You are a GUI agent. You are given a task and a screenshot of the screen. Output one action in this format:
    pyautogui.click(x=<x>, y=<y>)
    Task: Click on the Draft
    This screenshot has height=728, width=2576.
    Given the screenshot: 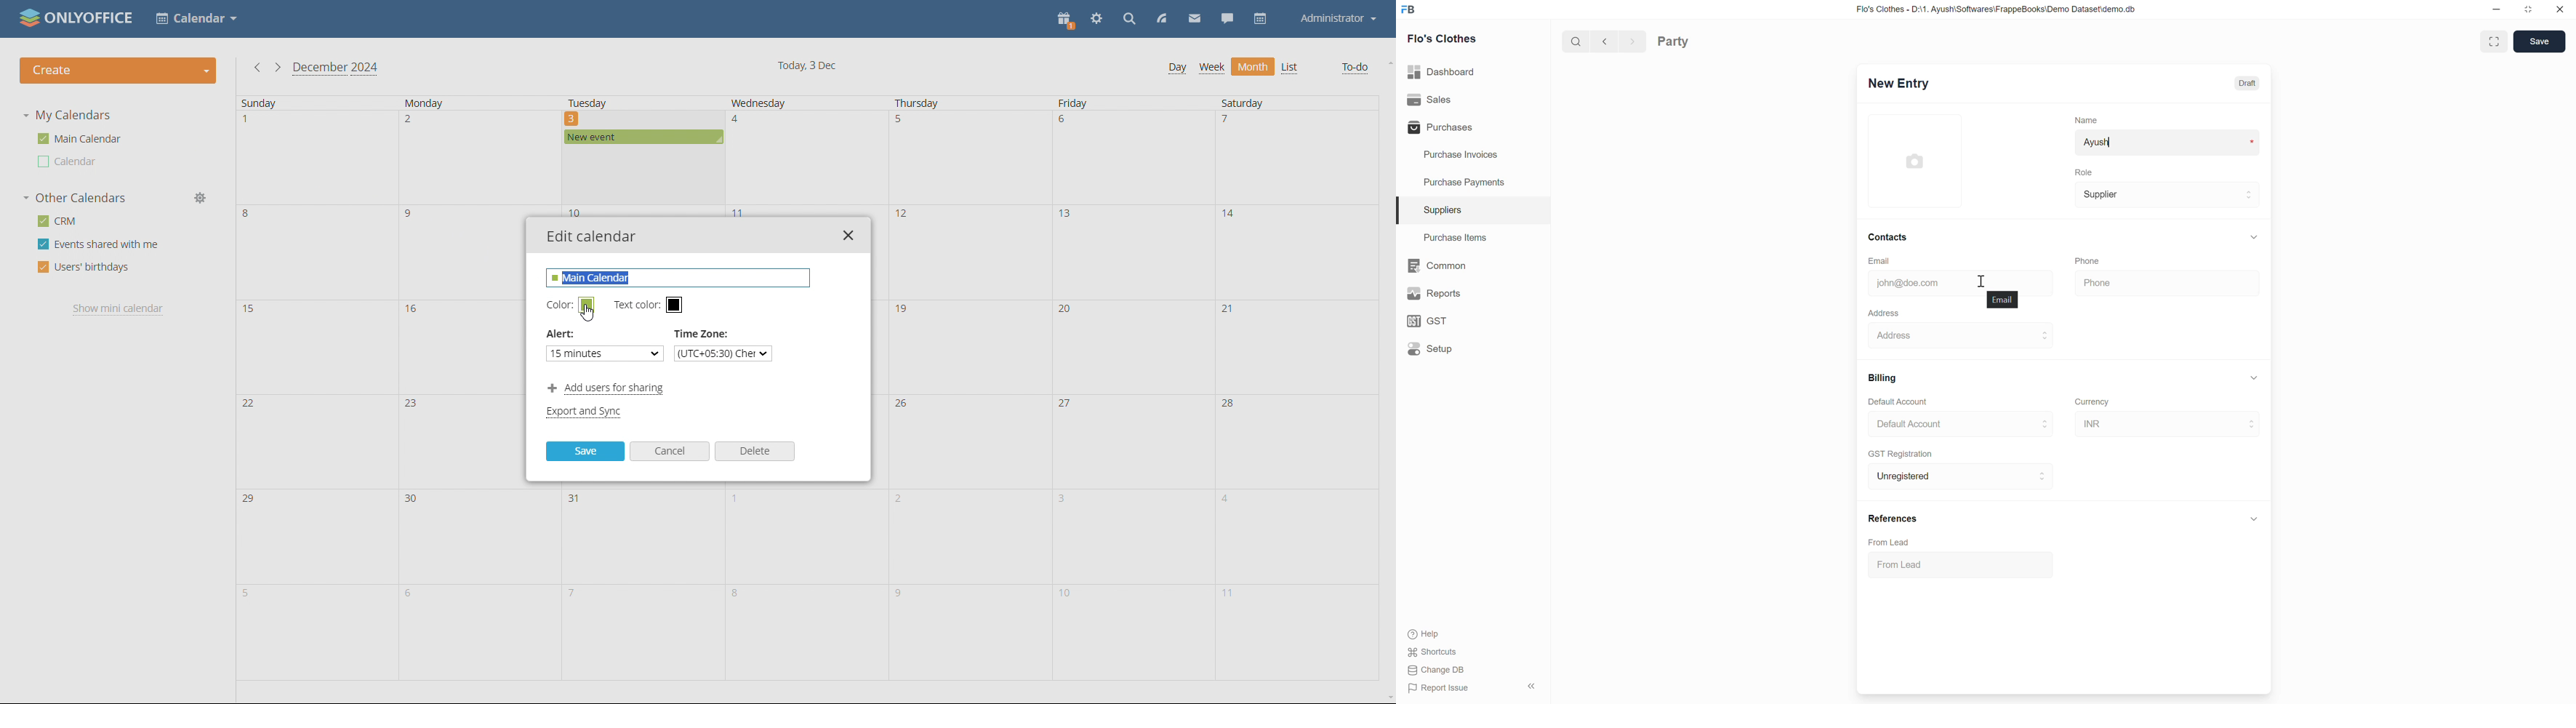 What is the action you would take?
    pyautogui.click(x=2247, y=84)
    